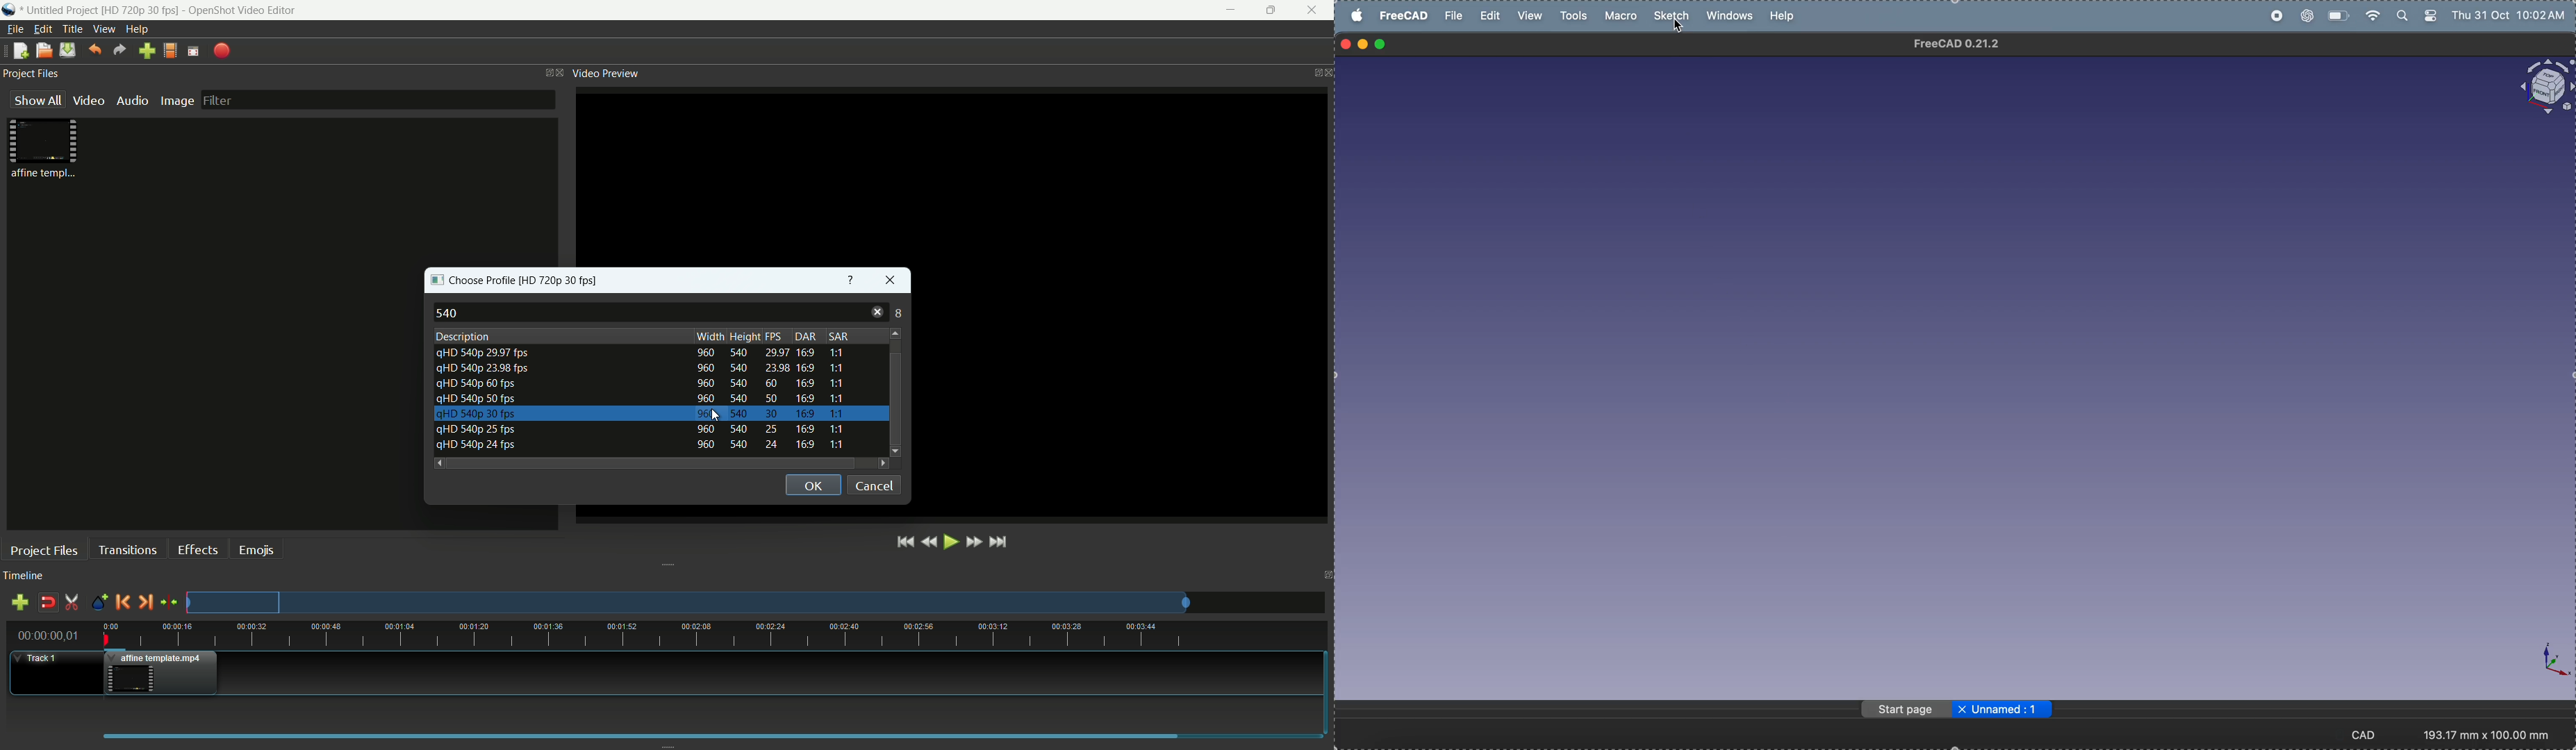 This screenshot has width=2576, height=756. Describe the element at coordinates (122, 601) in the screenshot. I see `previous marker` at that location.